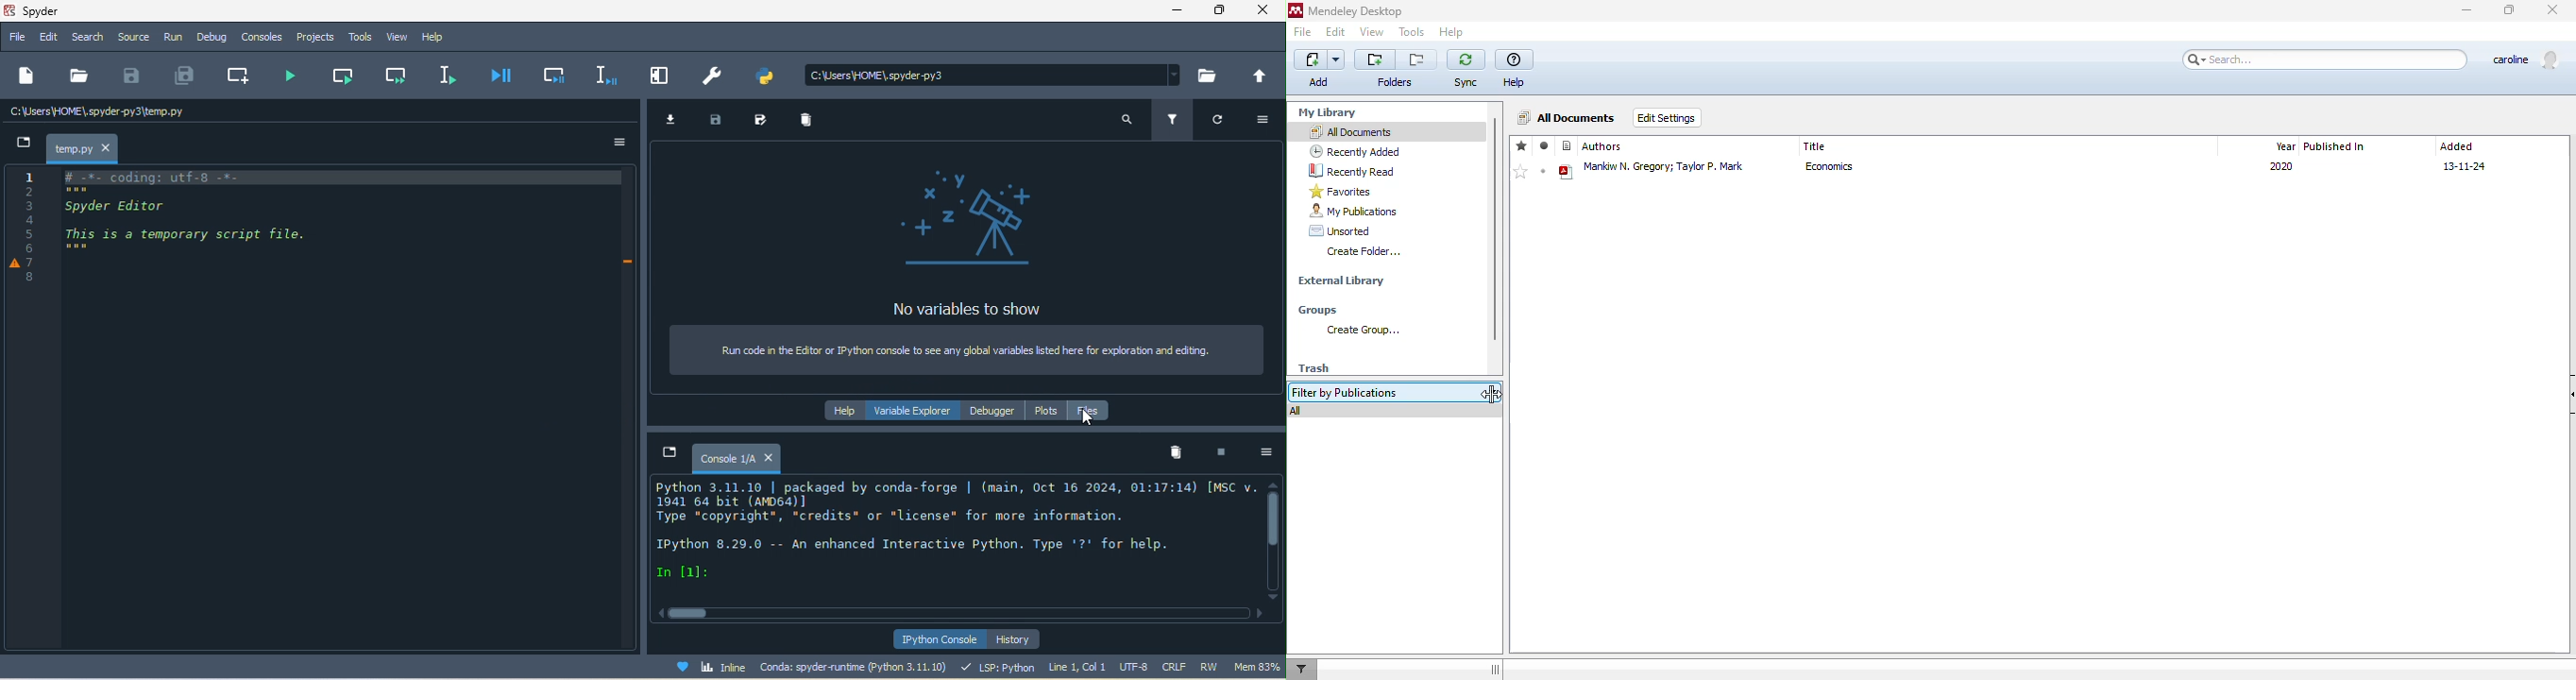 This screenshot has height=700, width=2576. Describe the element at coordinates (365, 36) in the screenshot. I see `tools` at that location.